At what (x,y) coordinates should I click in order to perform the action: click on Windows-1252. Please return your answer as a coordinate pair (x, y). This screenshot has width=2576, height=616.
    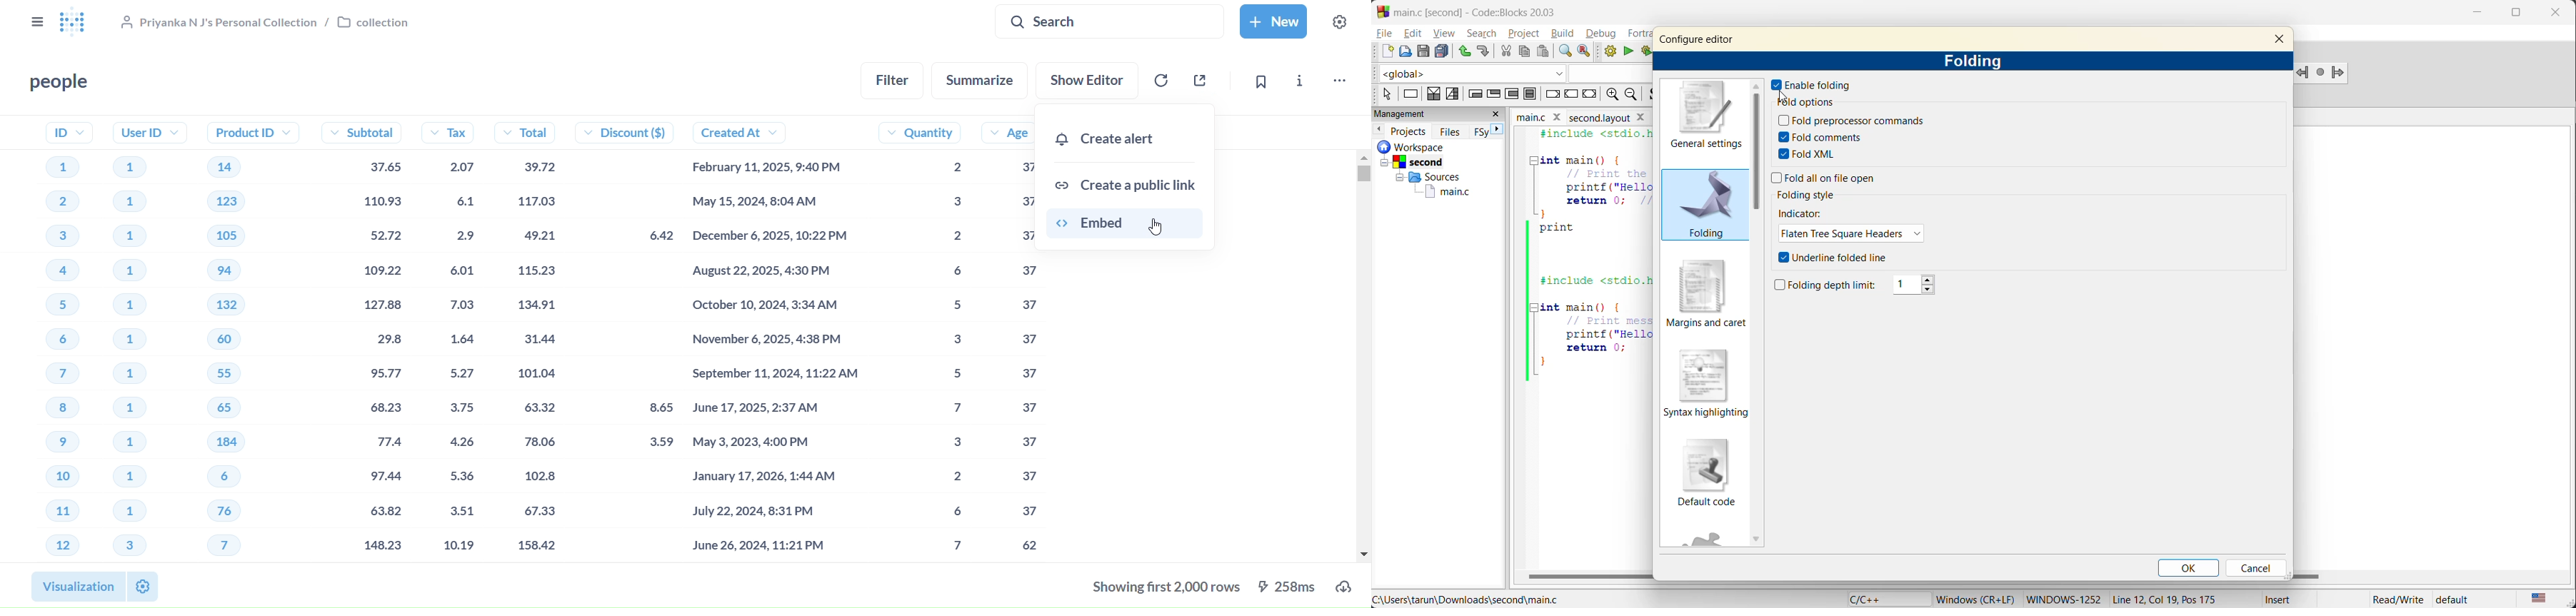
    Looking at the image, I should click on (2066, 597).